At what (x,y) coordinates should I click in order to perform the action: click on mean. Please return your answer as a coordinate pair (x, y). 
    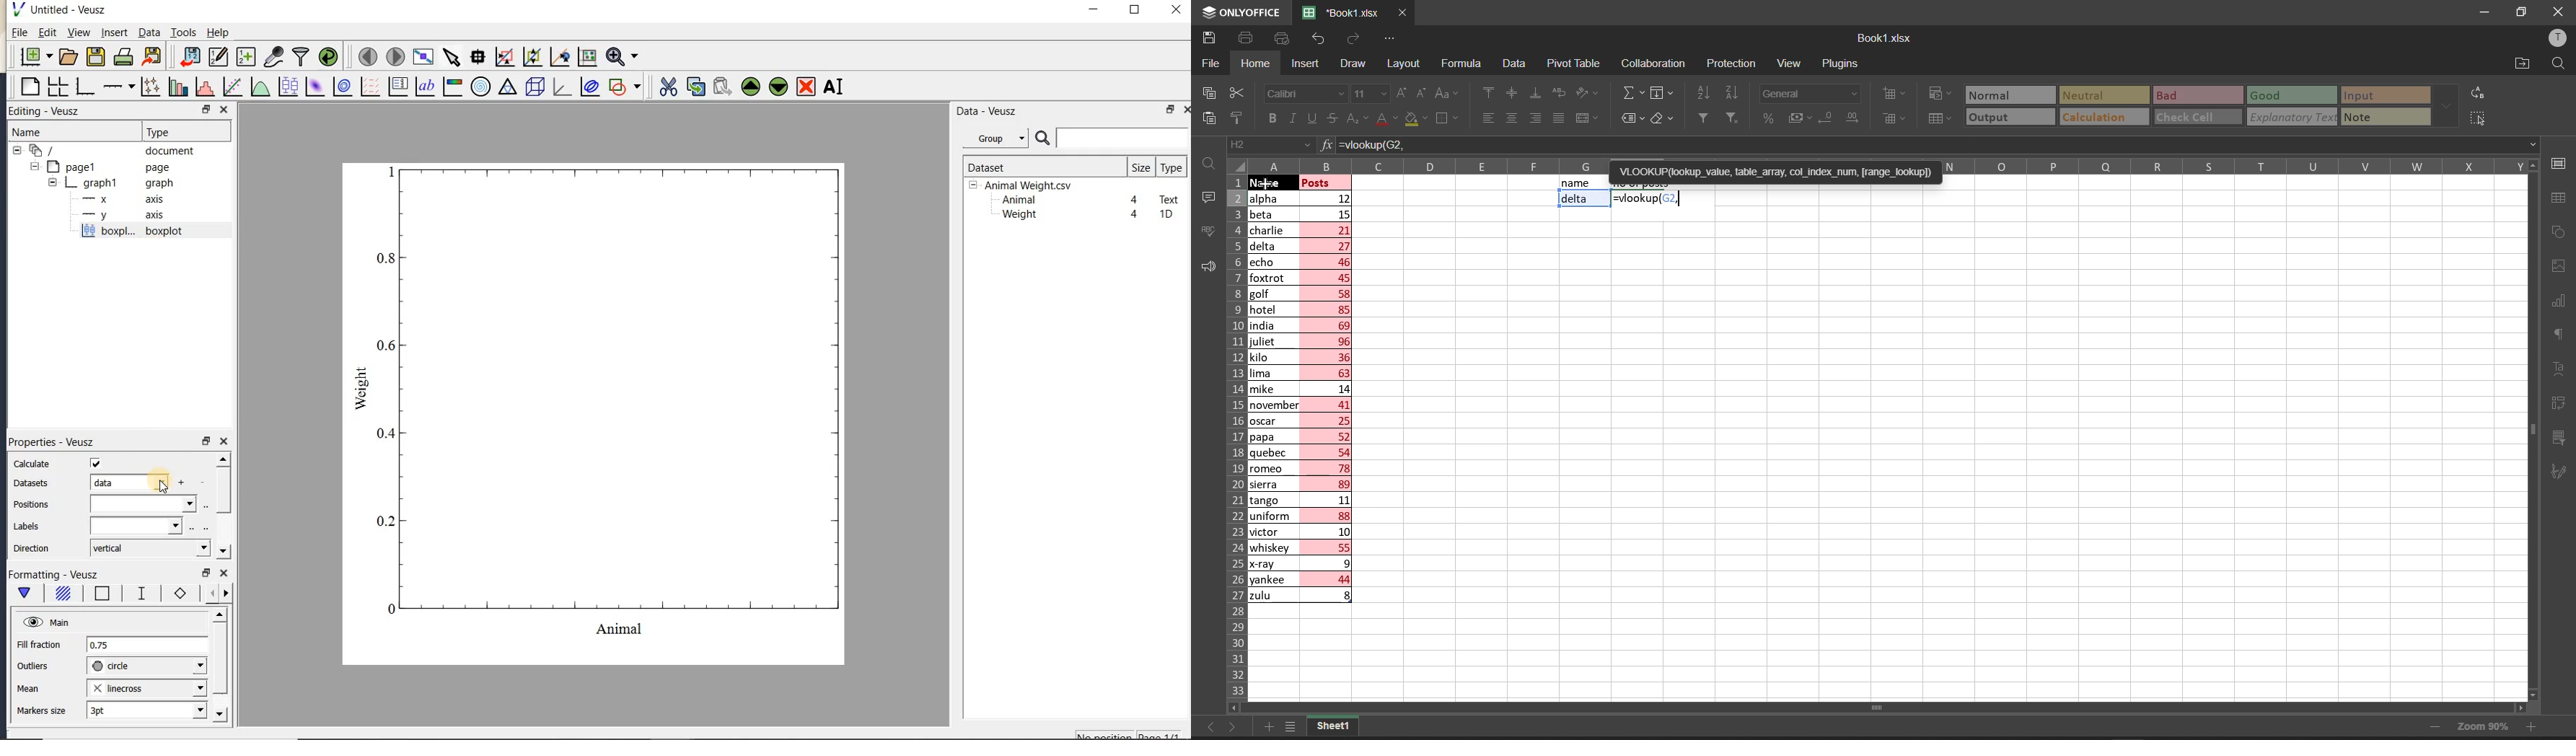
    Looking at the image, I should click on (29, 687).